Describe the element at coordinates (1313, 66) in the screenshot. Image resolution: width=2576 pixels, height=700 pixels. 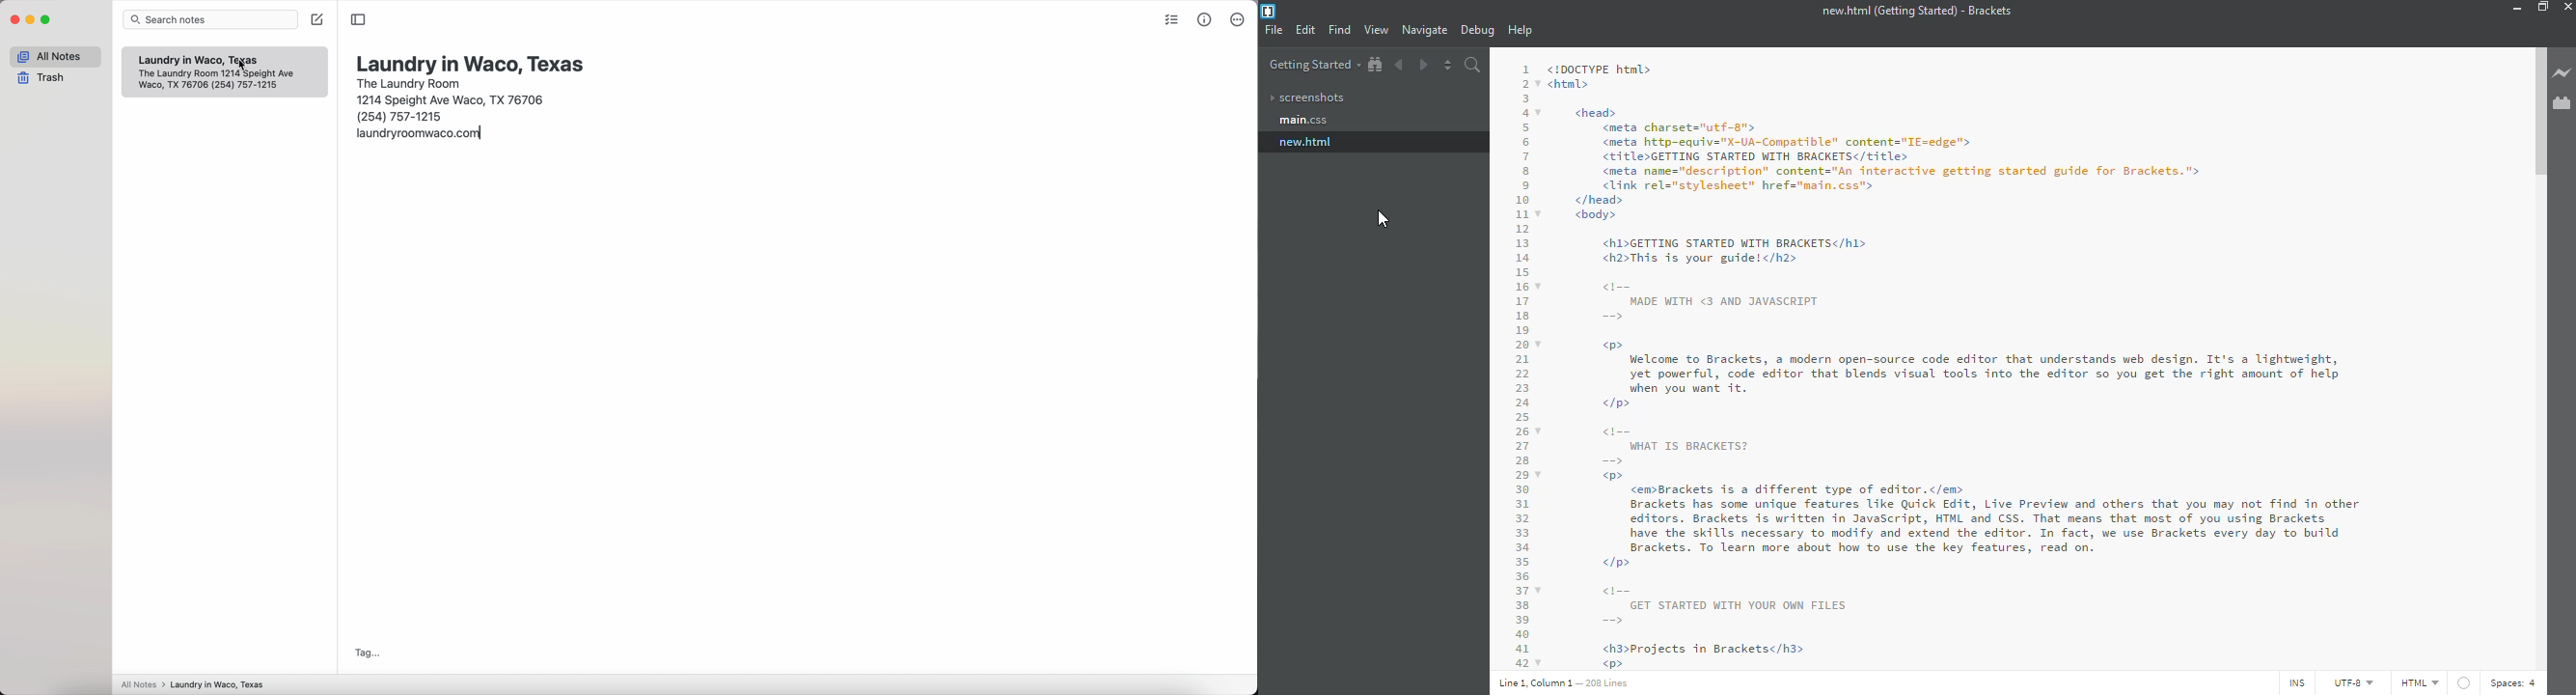
I see `getting started` at that location.